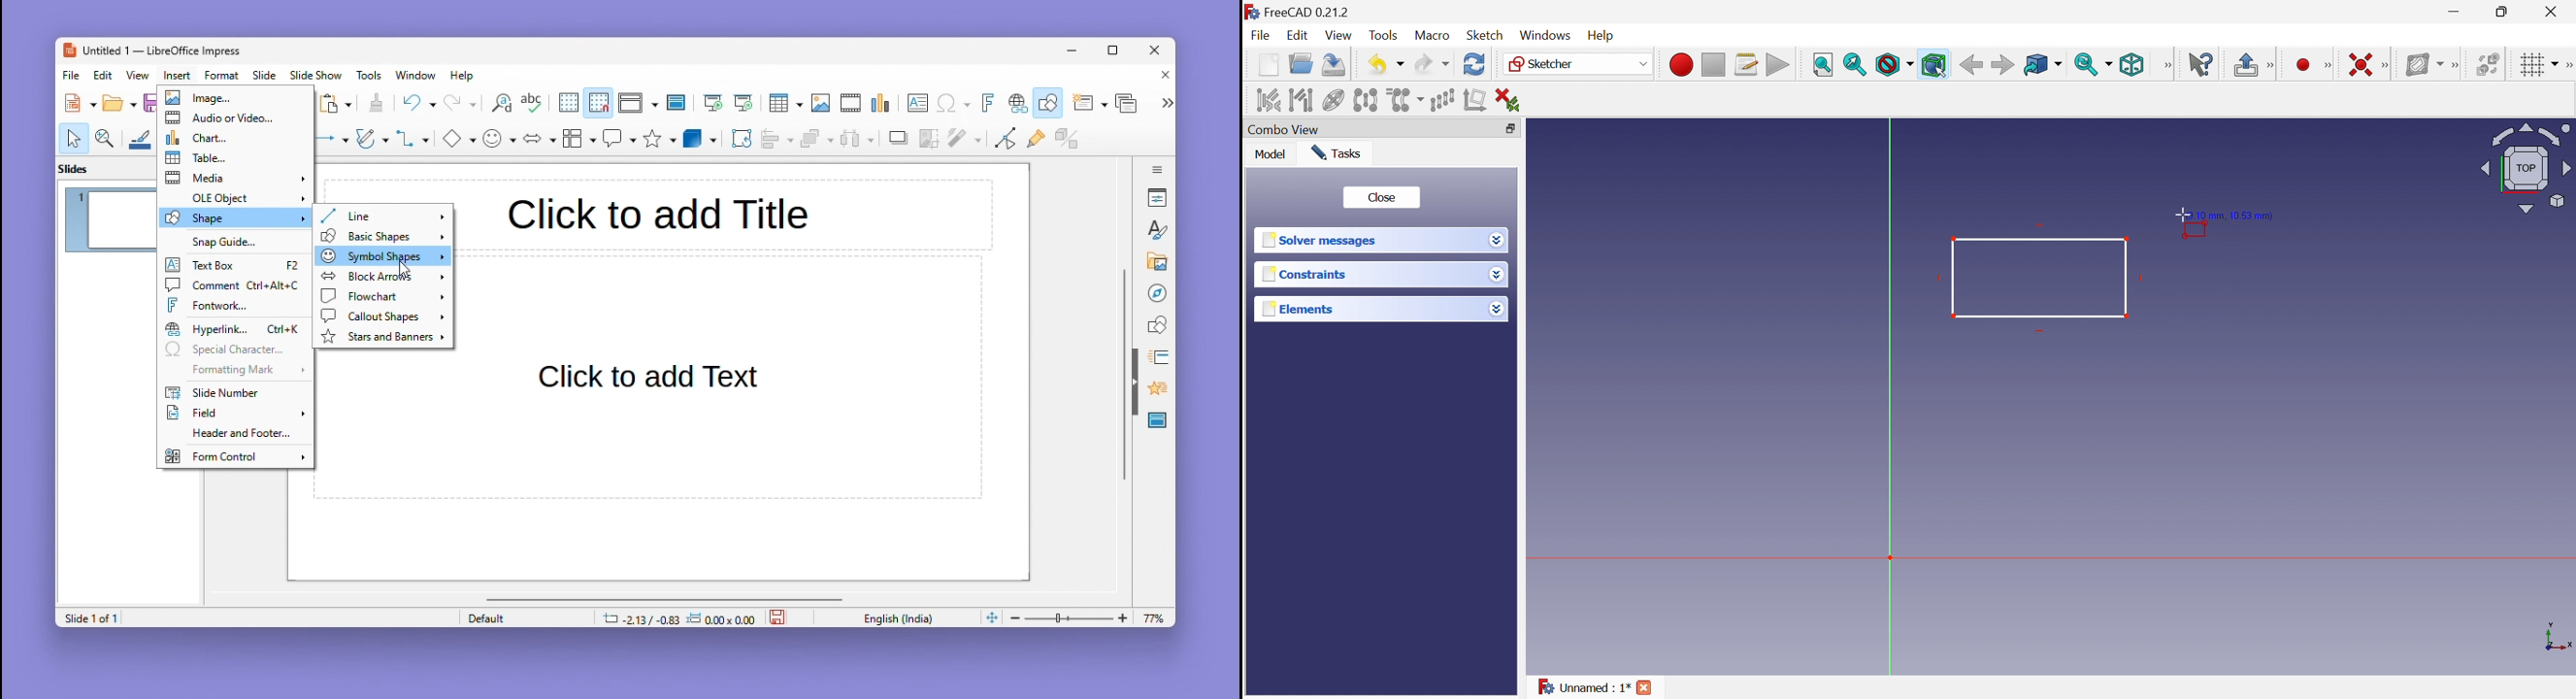 The width and height of the screenshot is (2576, 700). Describe the element at coordinates (2505, 11) in the screenshot. I see `Restore down` at that location.